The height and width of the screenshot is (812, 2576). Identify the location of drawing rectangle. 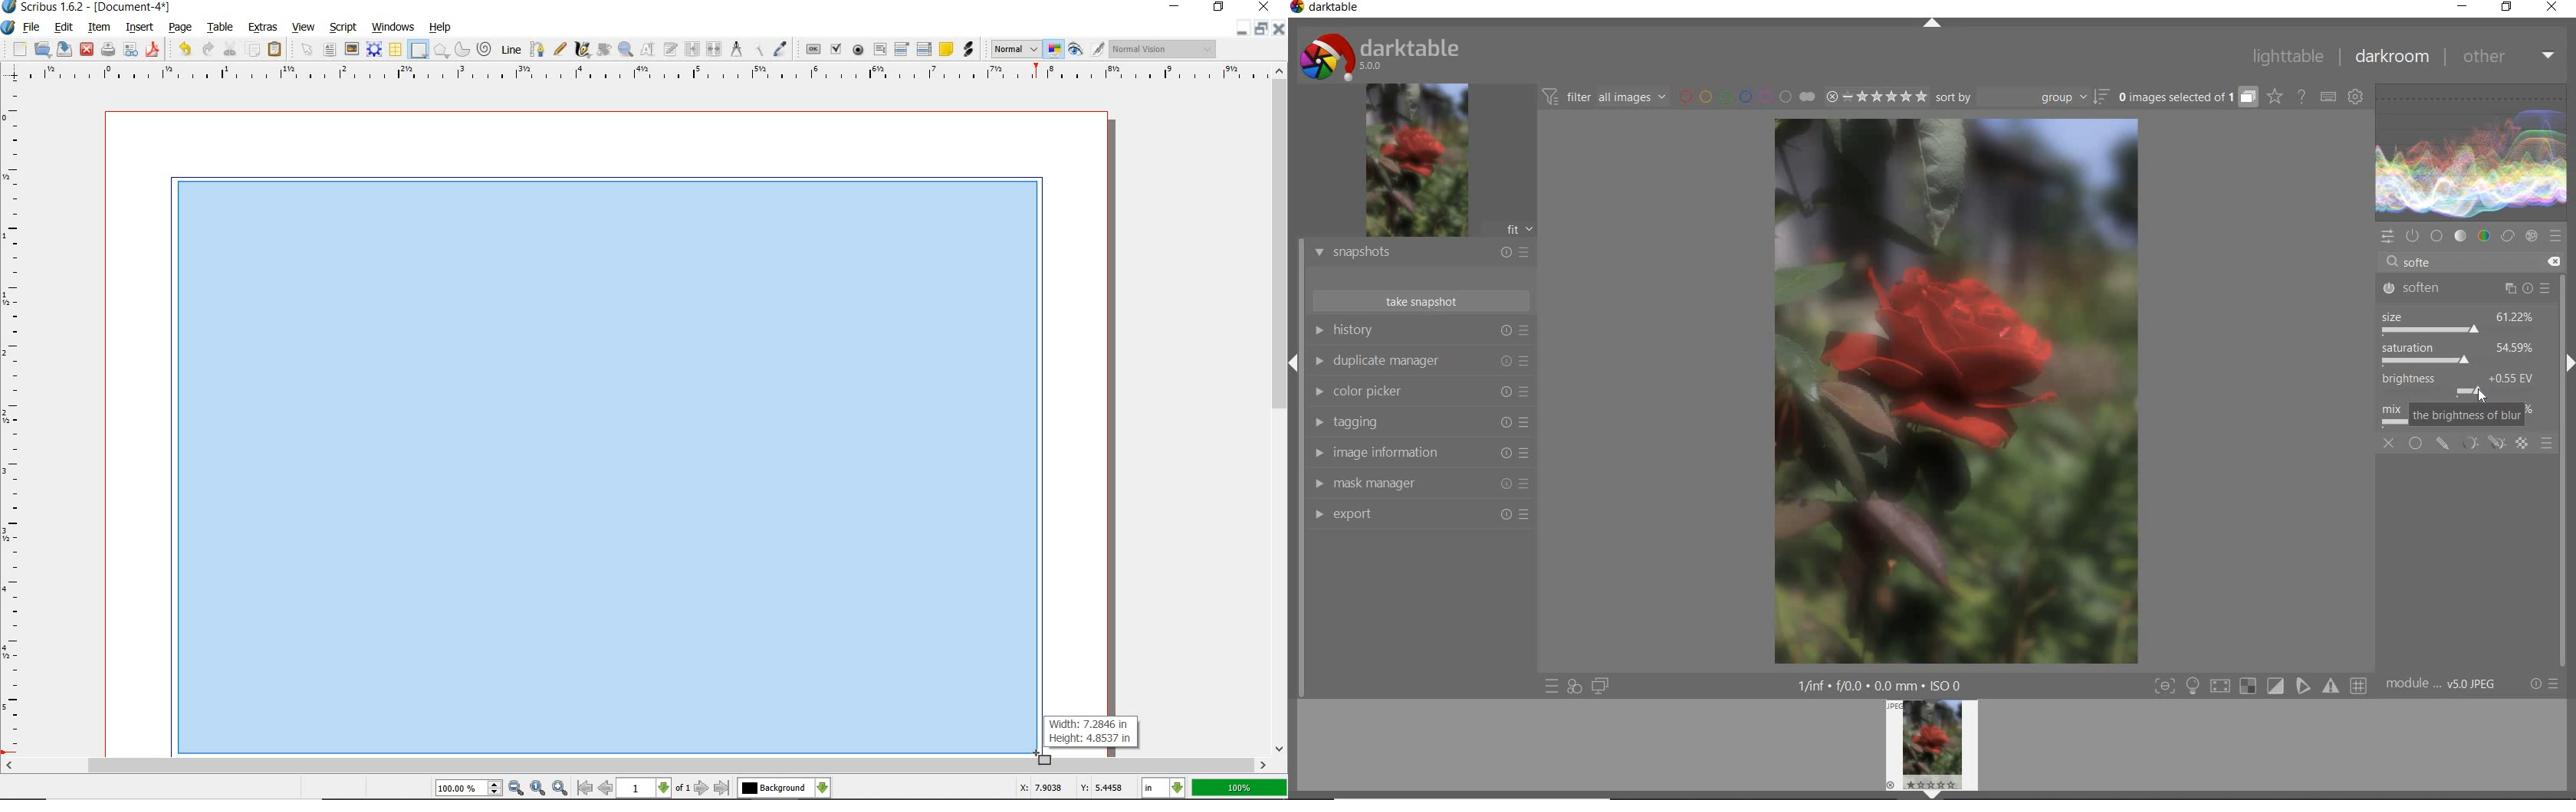
(596, 462).